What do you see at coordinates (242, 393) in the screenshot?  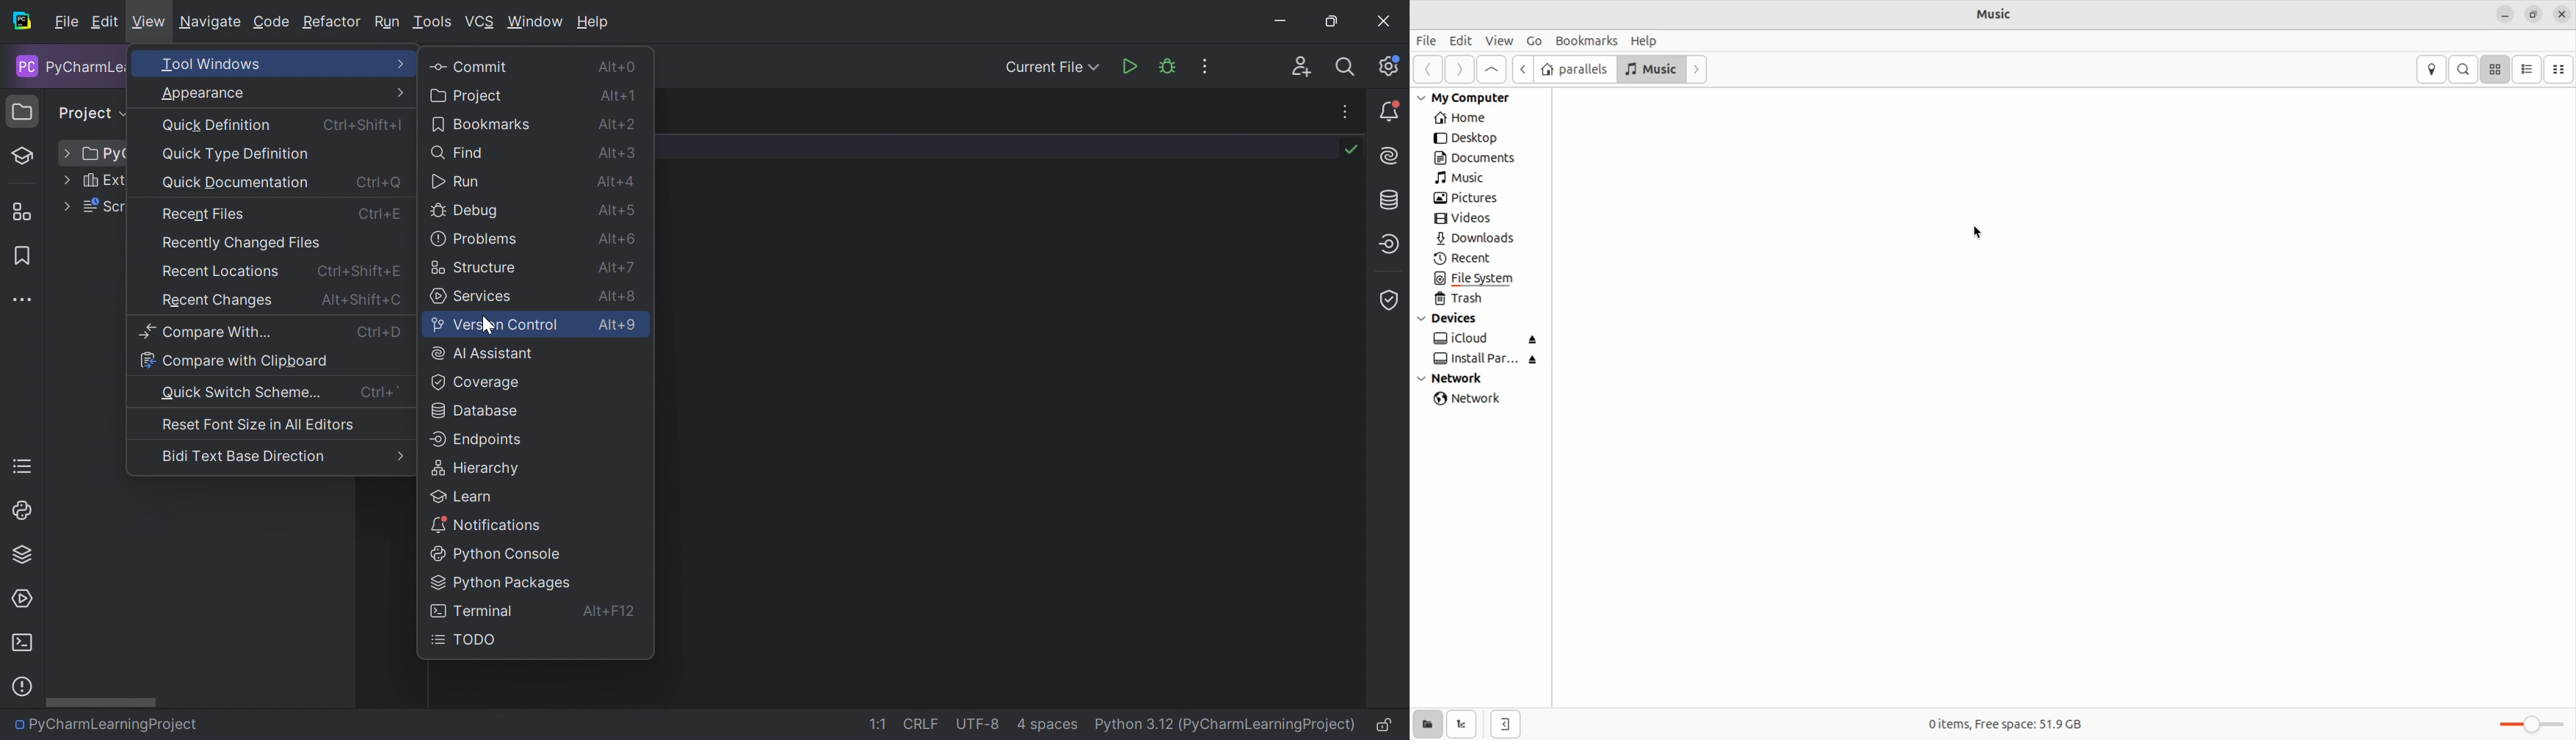 I see `Quick Switch Scheme...` at bounding box center [242, 393].